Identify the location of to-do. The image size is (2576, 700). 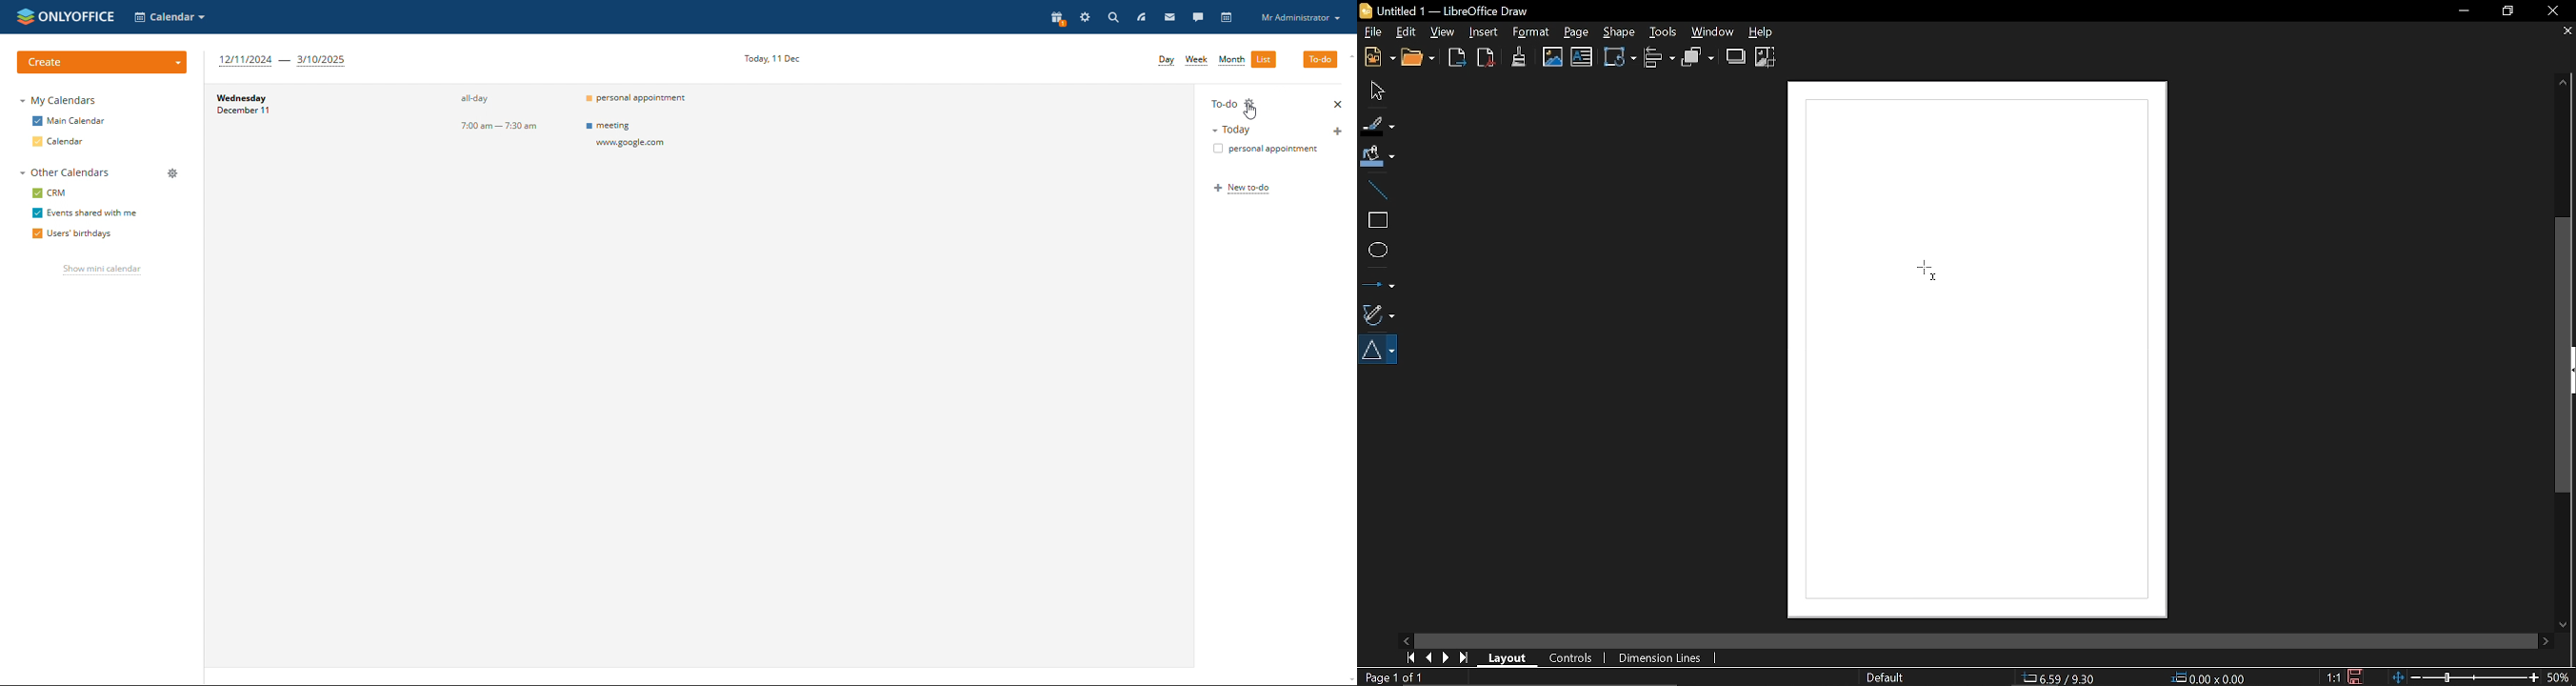
(1222, 103).